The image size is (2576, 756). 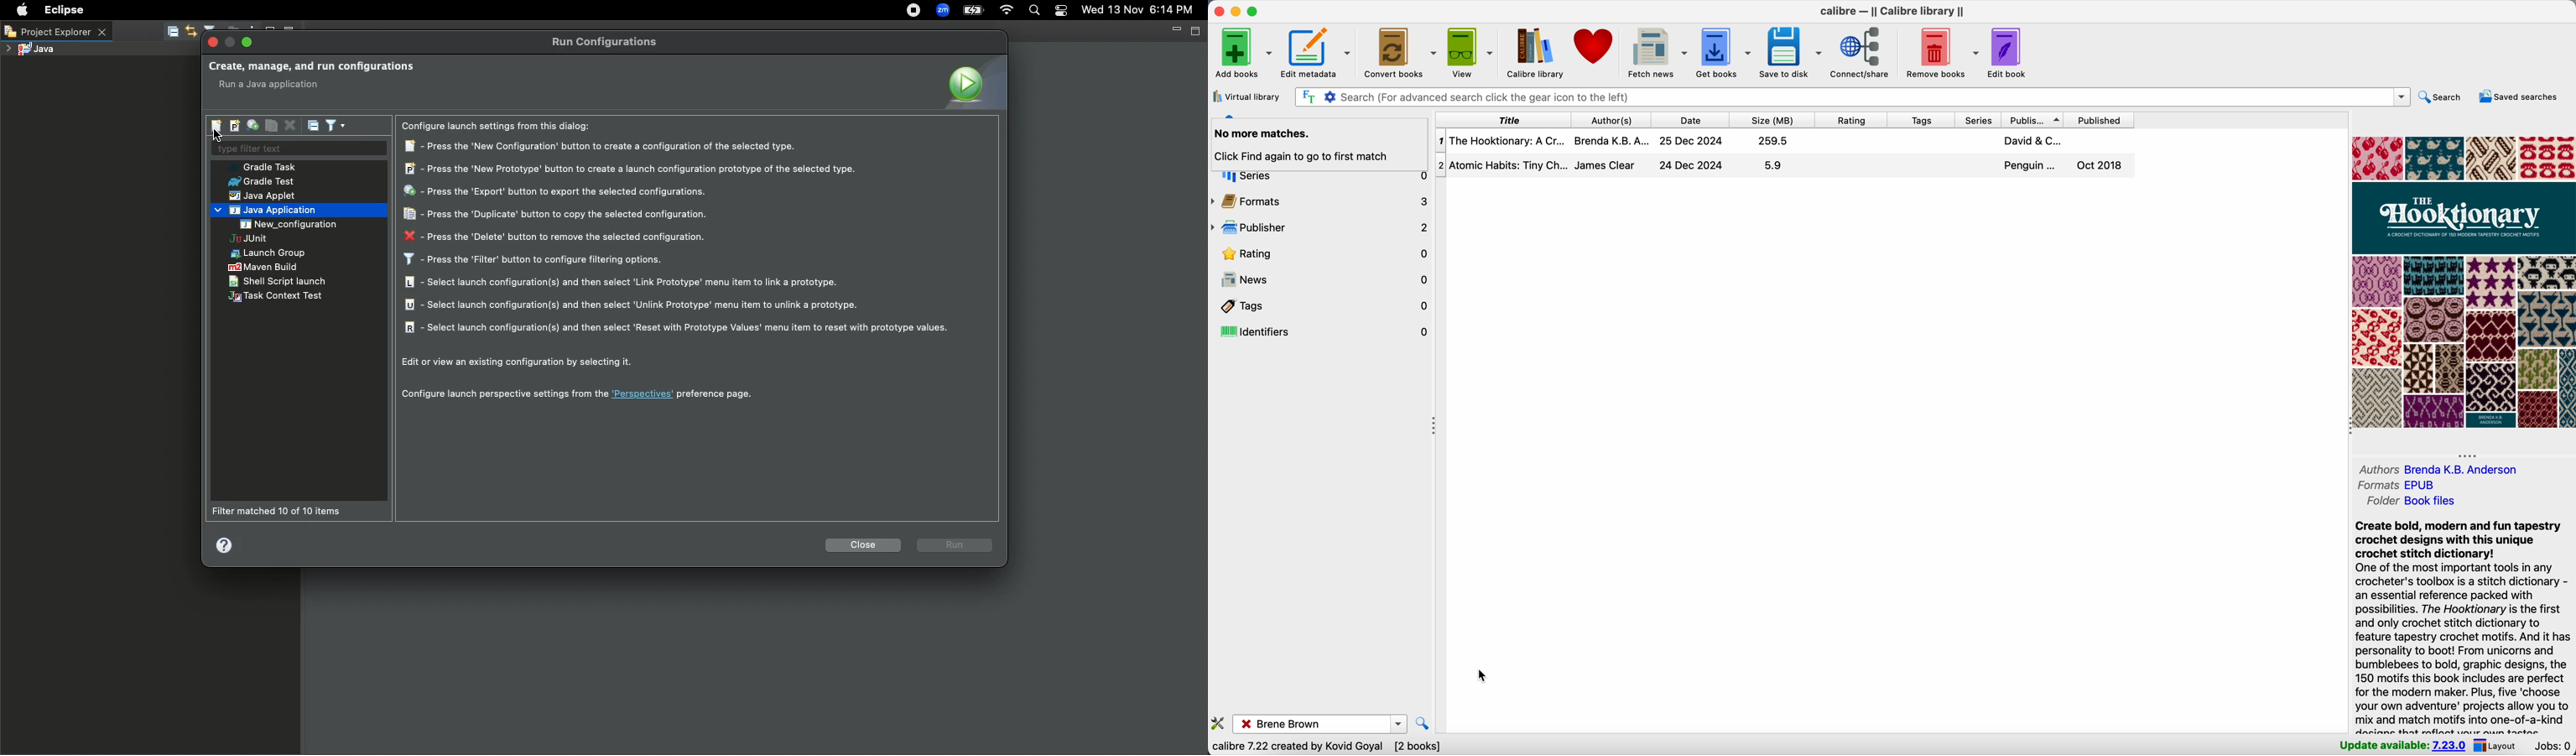 I want to click on Close, so click(x=862, y=547).